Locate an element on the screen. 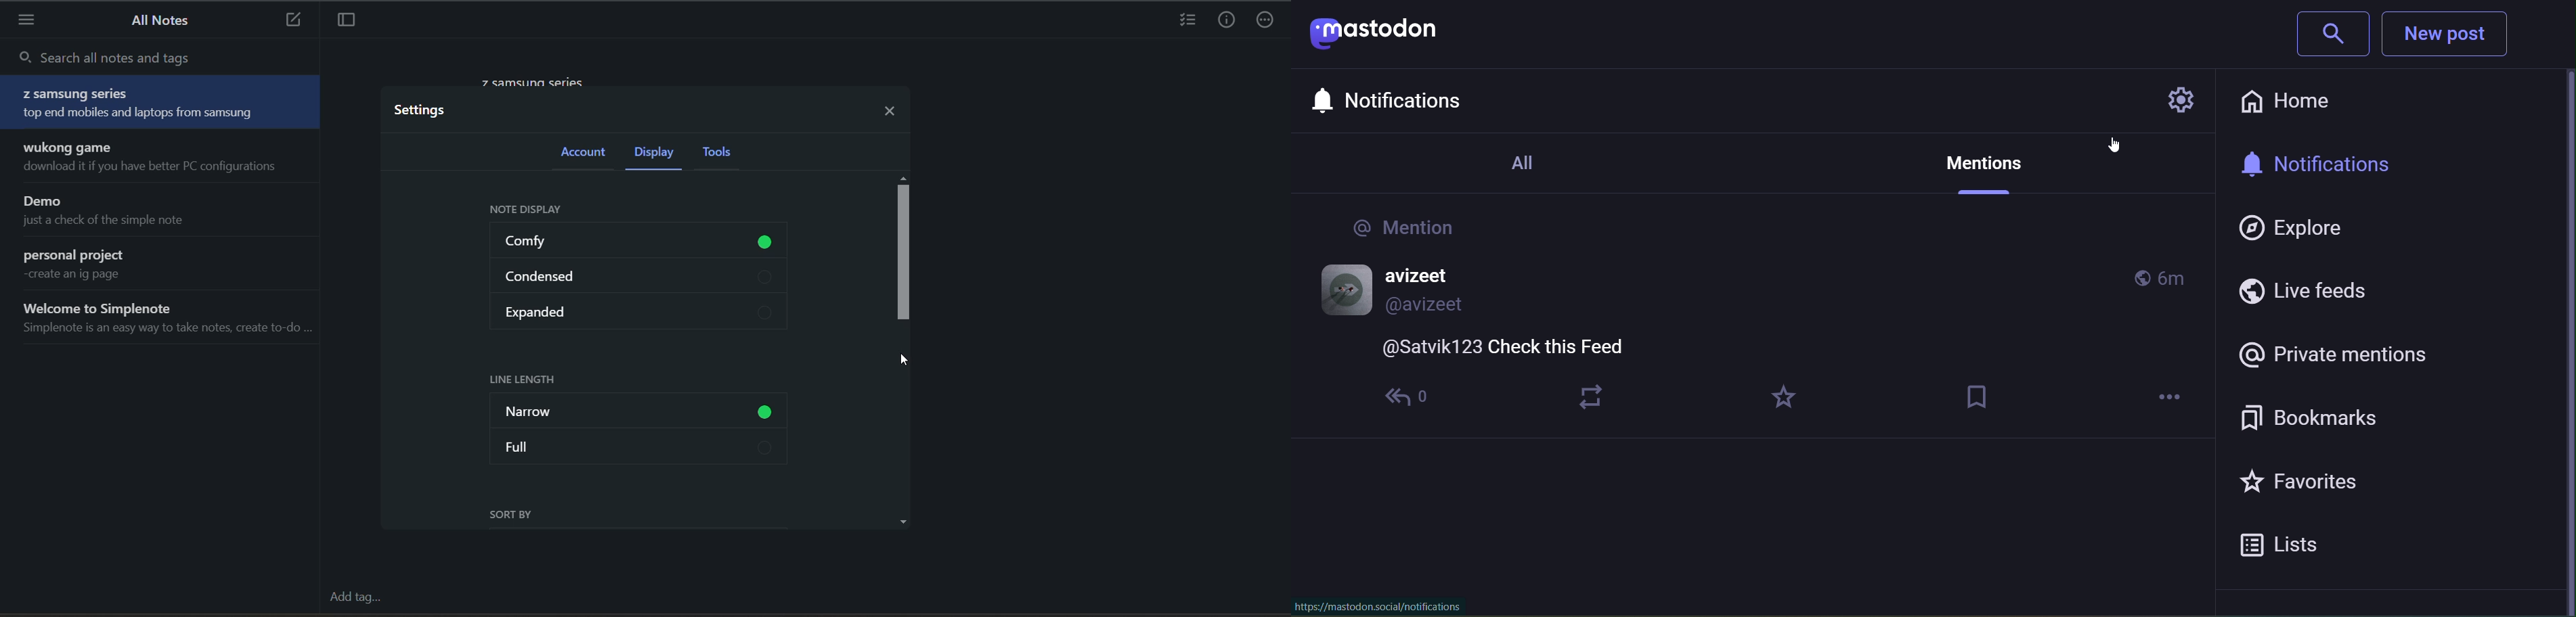  personal project create an ig page is located at coordinates (164, 265).